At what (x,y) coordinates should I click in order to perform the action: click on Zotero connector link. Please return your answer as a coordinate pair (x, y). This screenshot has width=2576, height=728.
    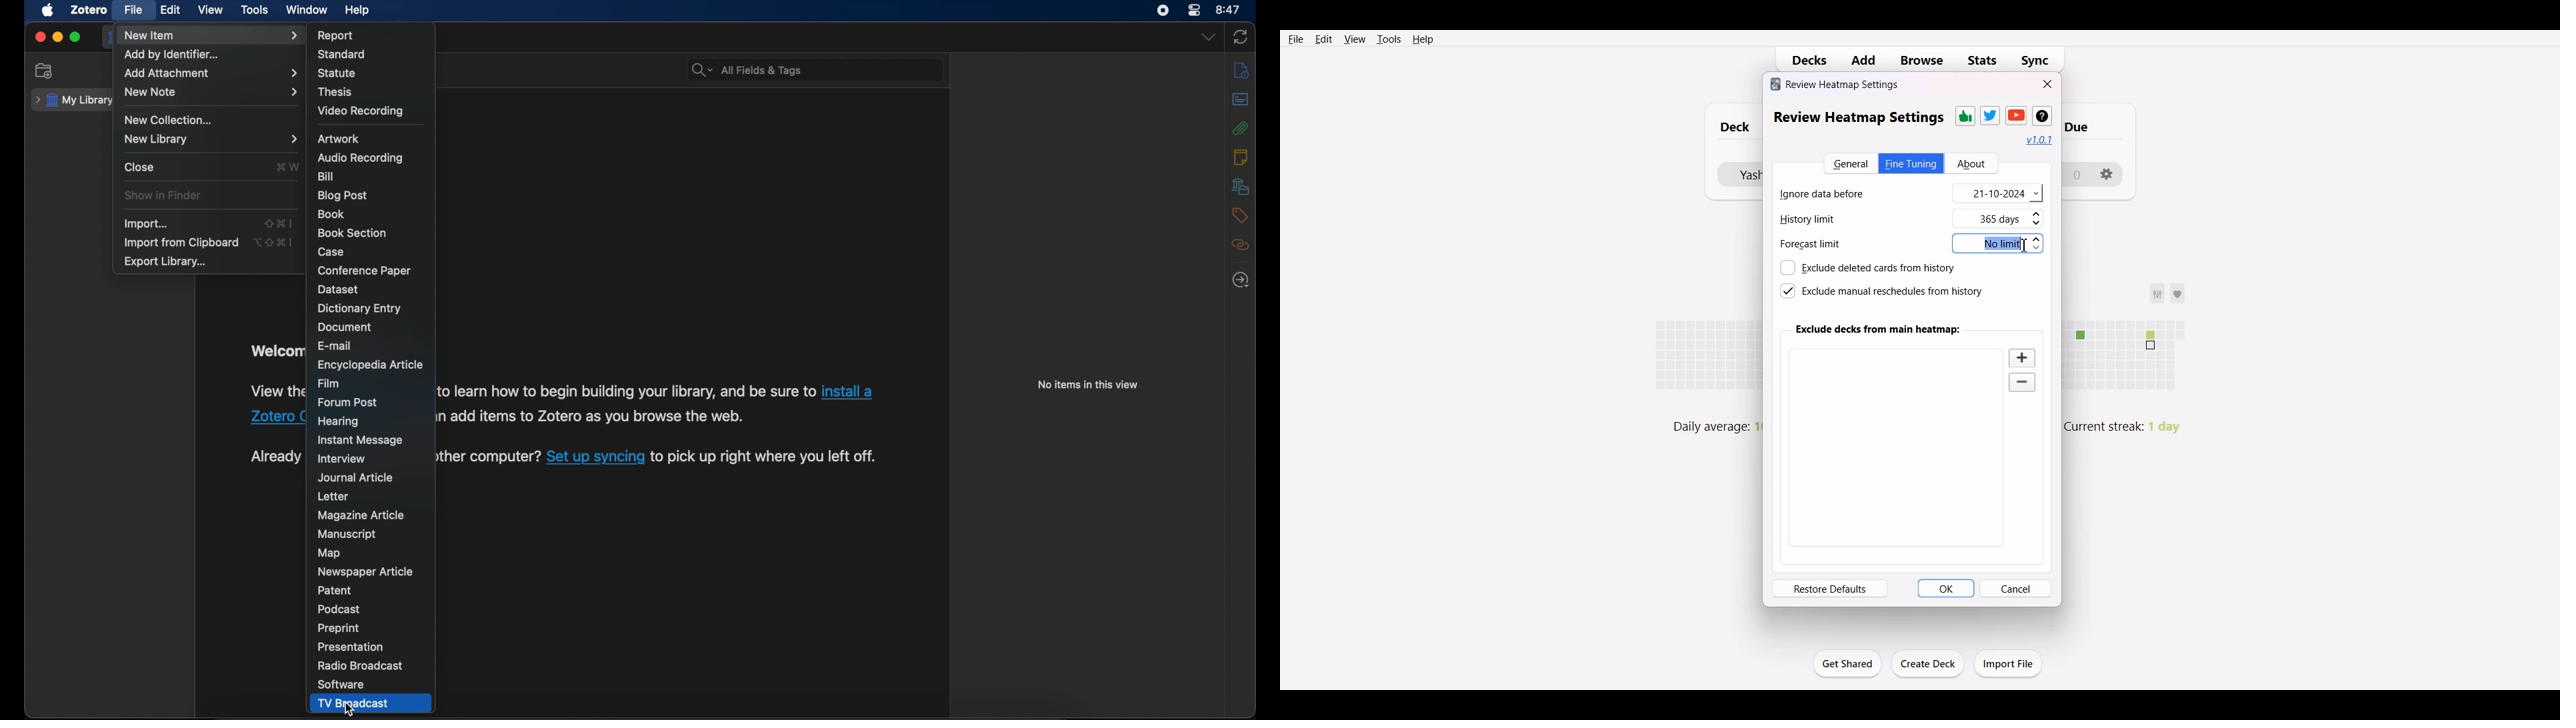
    Looking at the image, I should click on (276, 417).